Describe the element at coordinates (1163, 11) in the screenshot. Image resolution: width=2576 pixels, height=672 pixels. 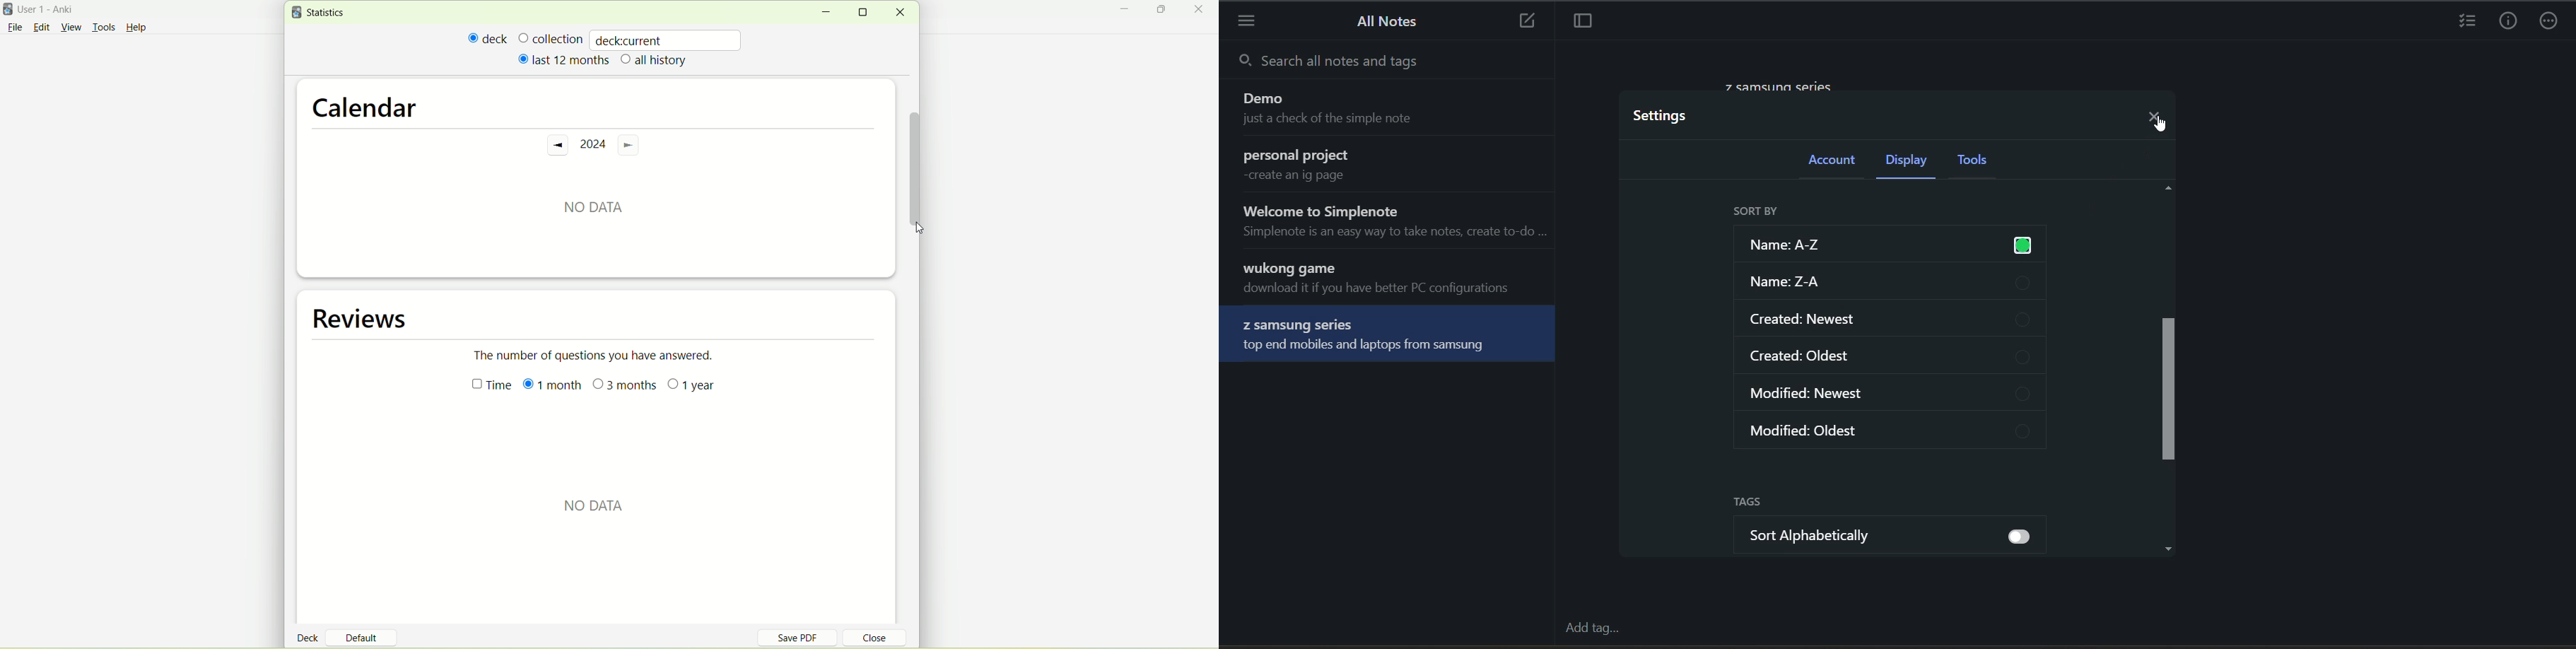
I see `maximize` at that location.